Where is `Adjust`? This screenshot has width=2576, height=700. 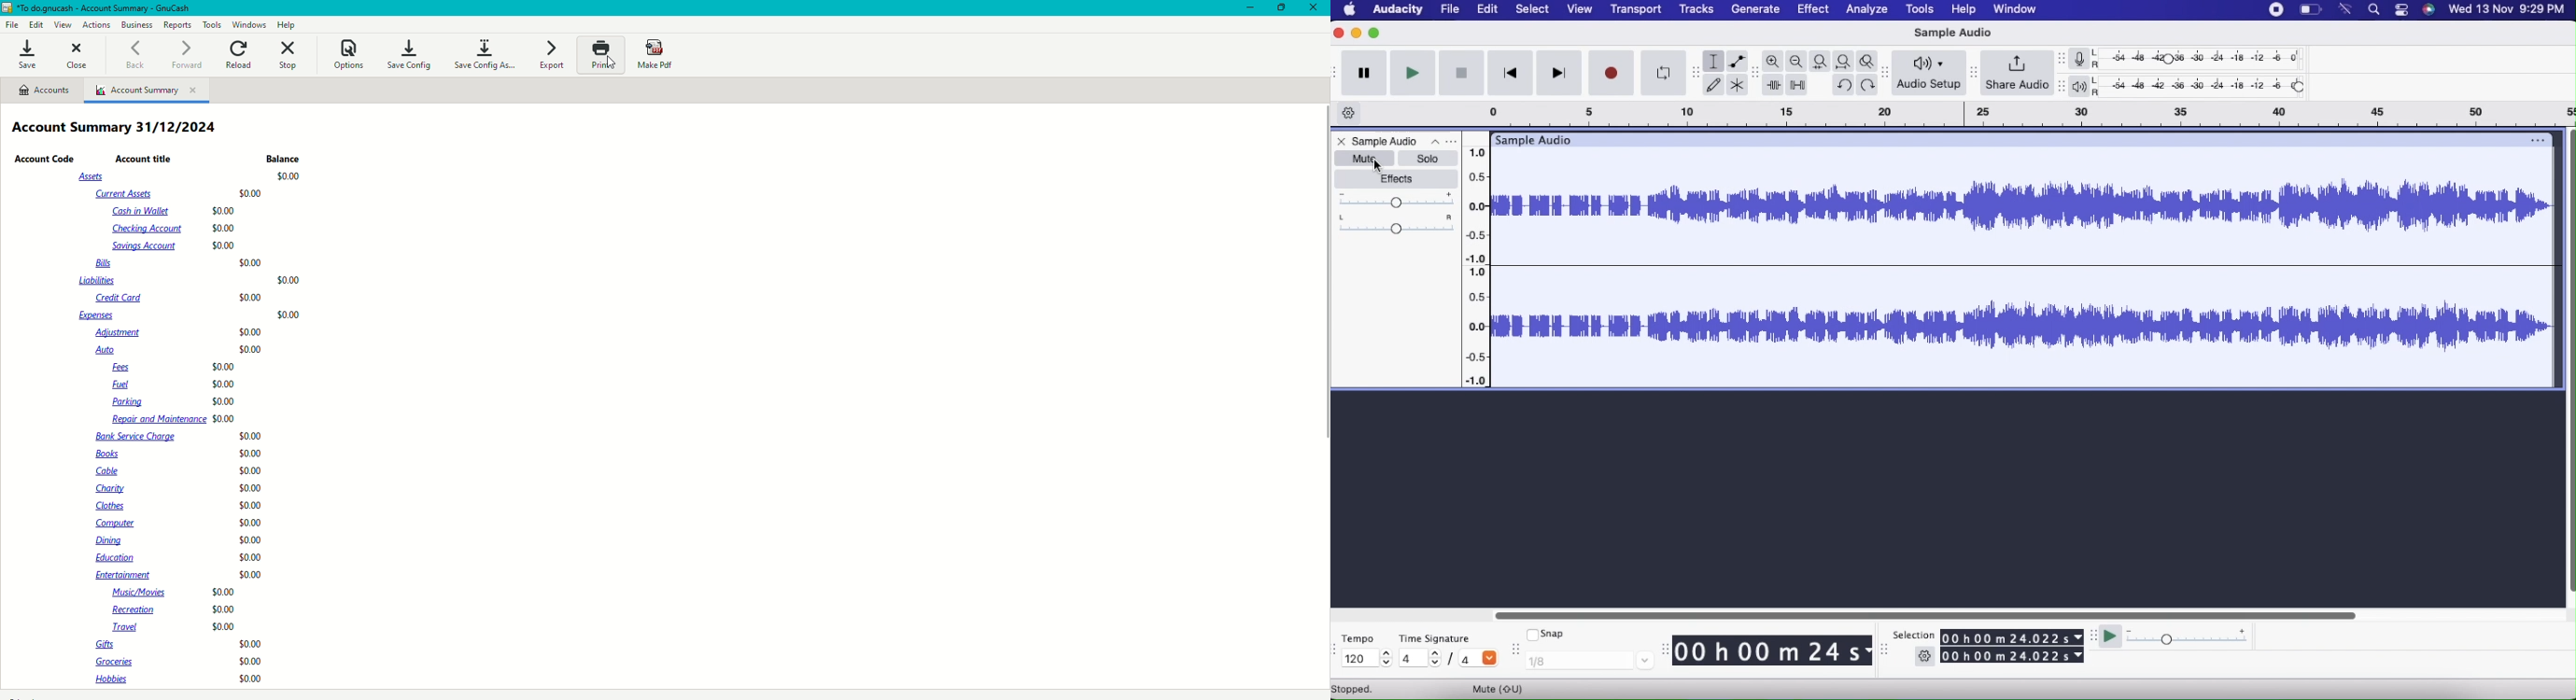
Adjust is located at coordinates (2058, 86).